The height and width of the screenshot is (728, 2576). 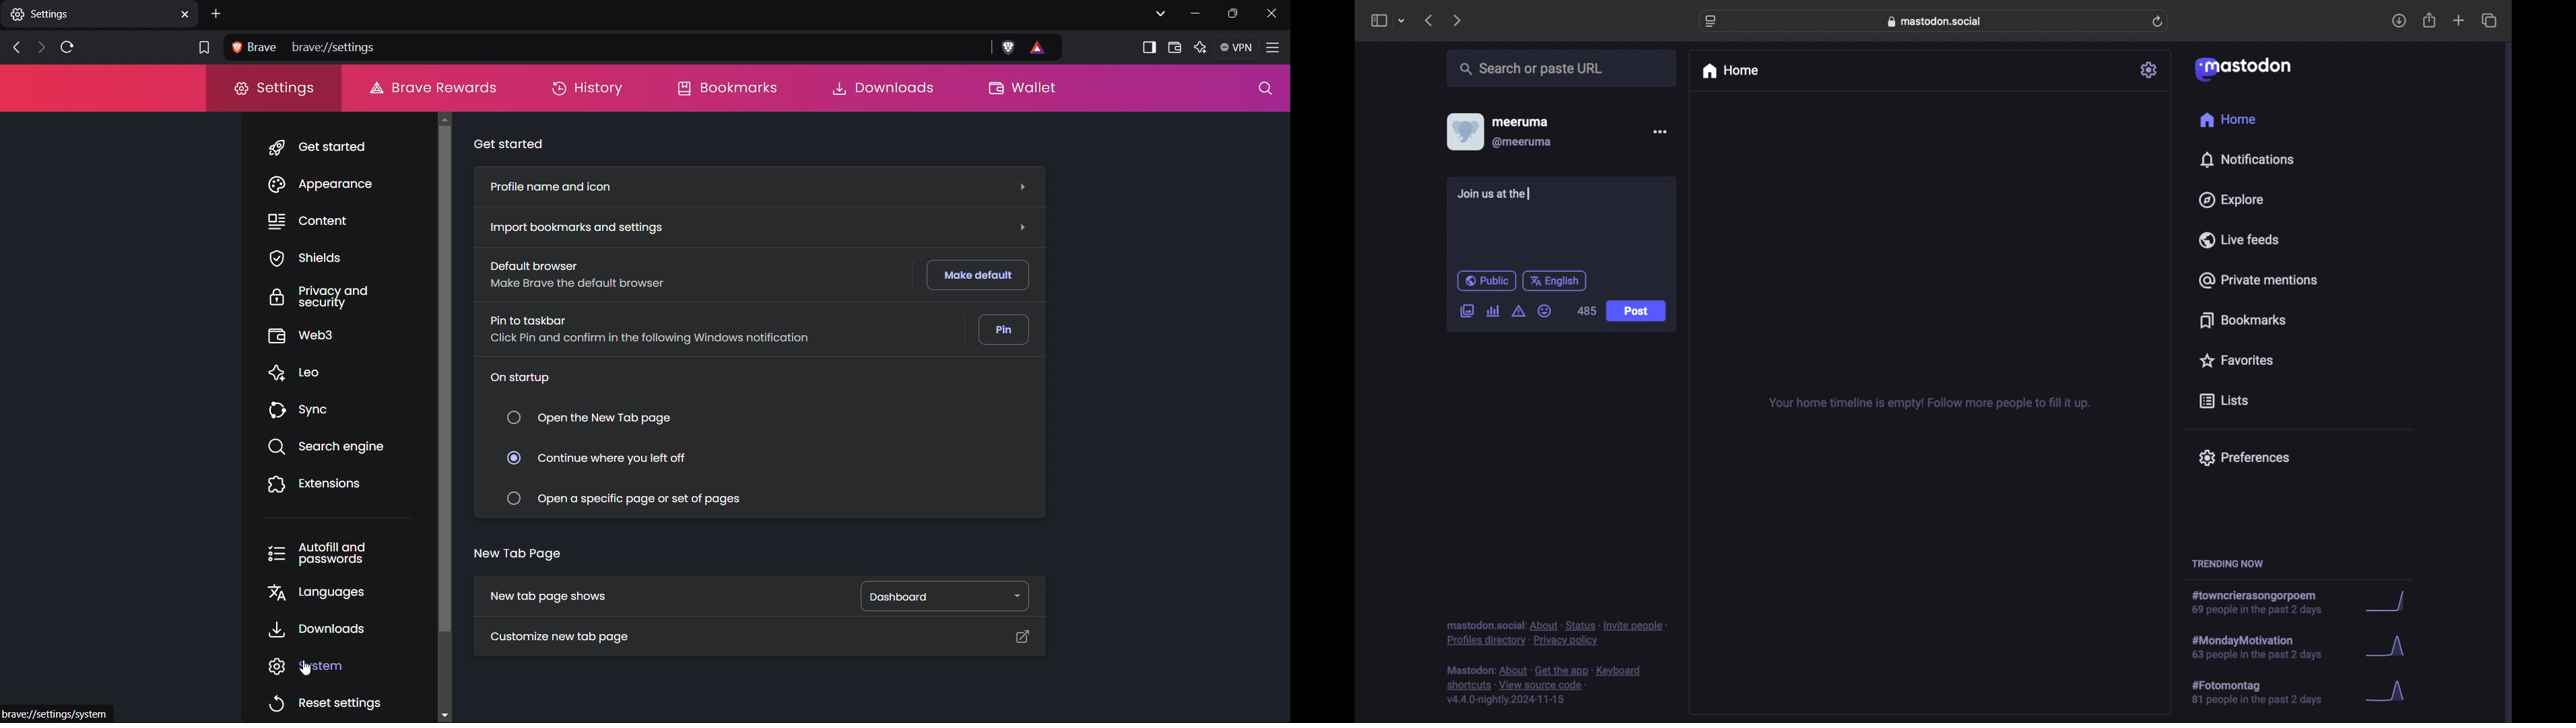 I want to click on lists, so click(x=2224, y=402).